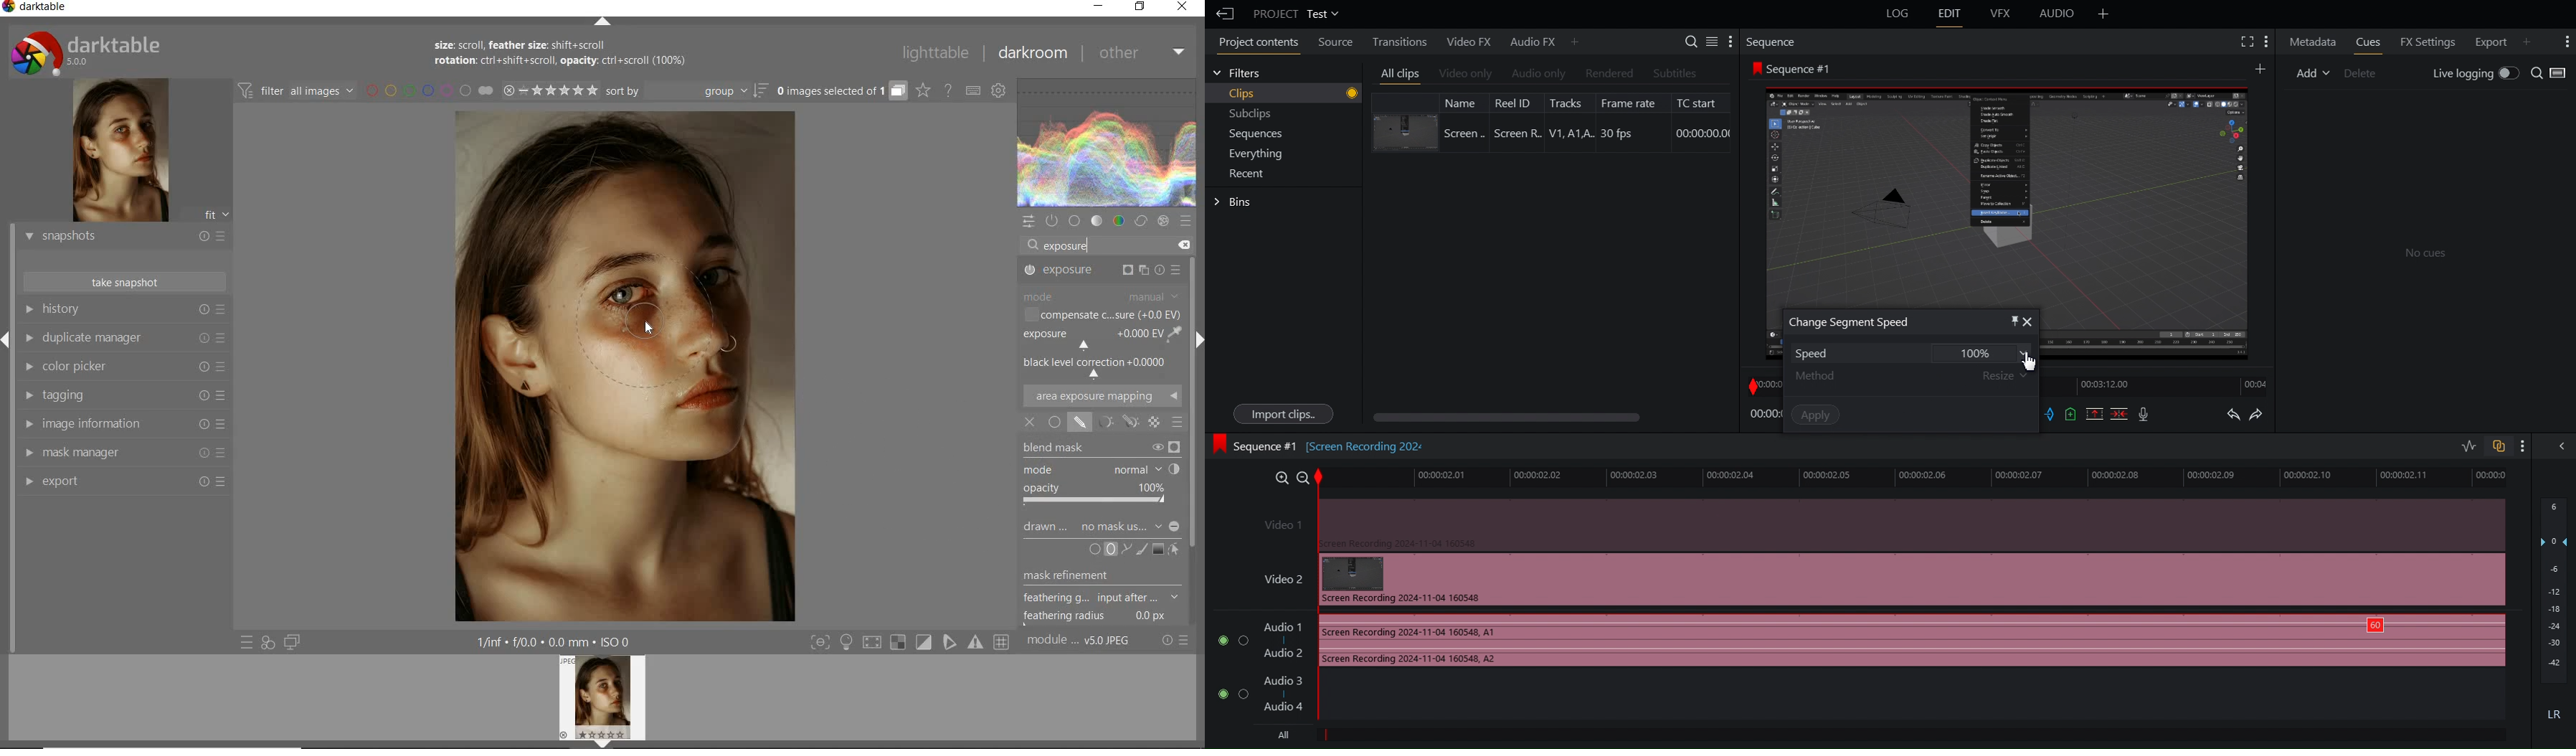 The height and width of the screenshot is (756, 2576). Describe the element at coordinates (2007, 191) in the screenshot. I see `Preview ` at that location.